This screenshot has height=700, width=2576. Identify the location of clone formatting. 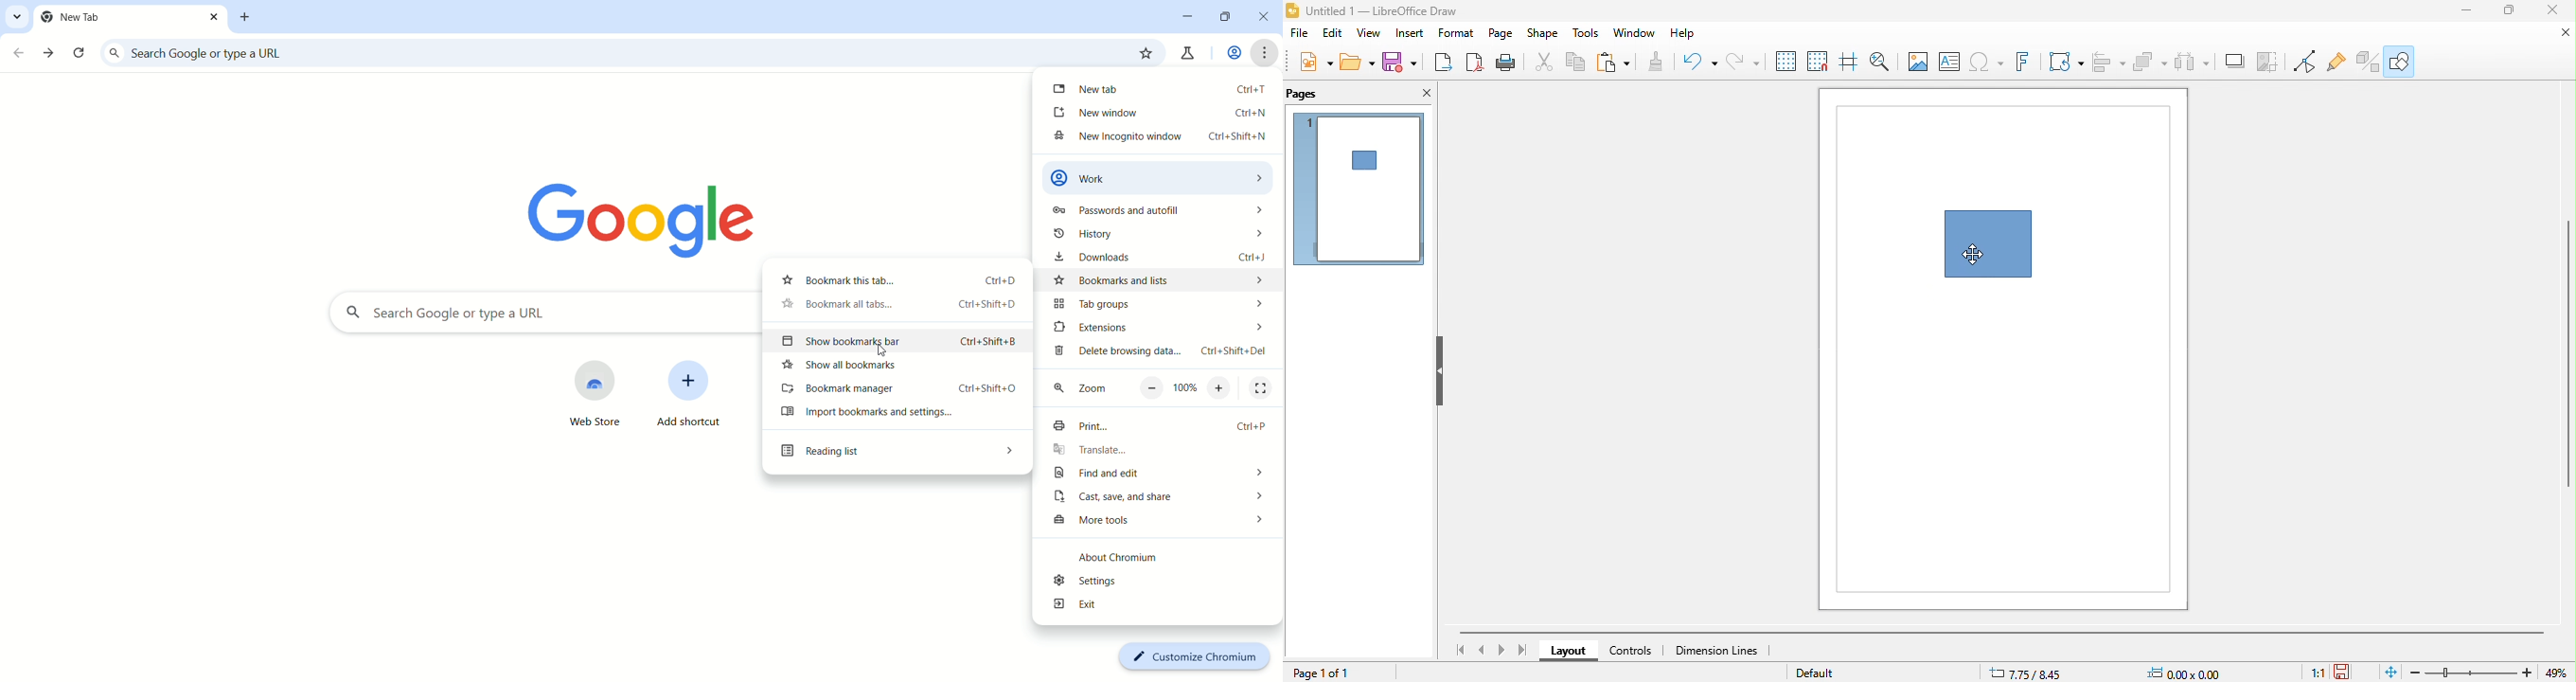
(1660, 63).